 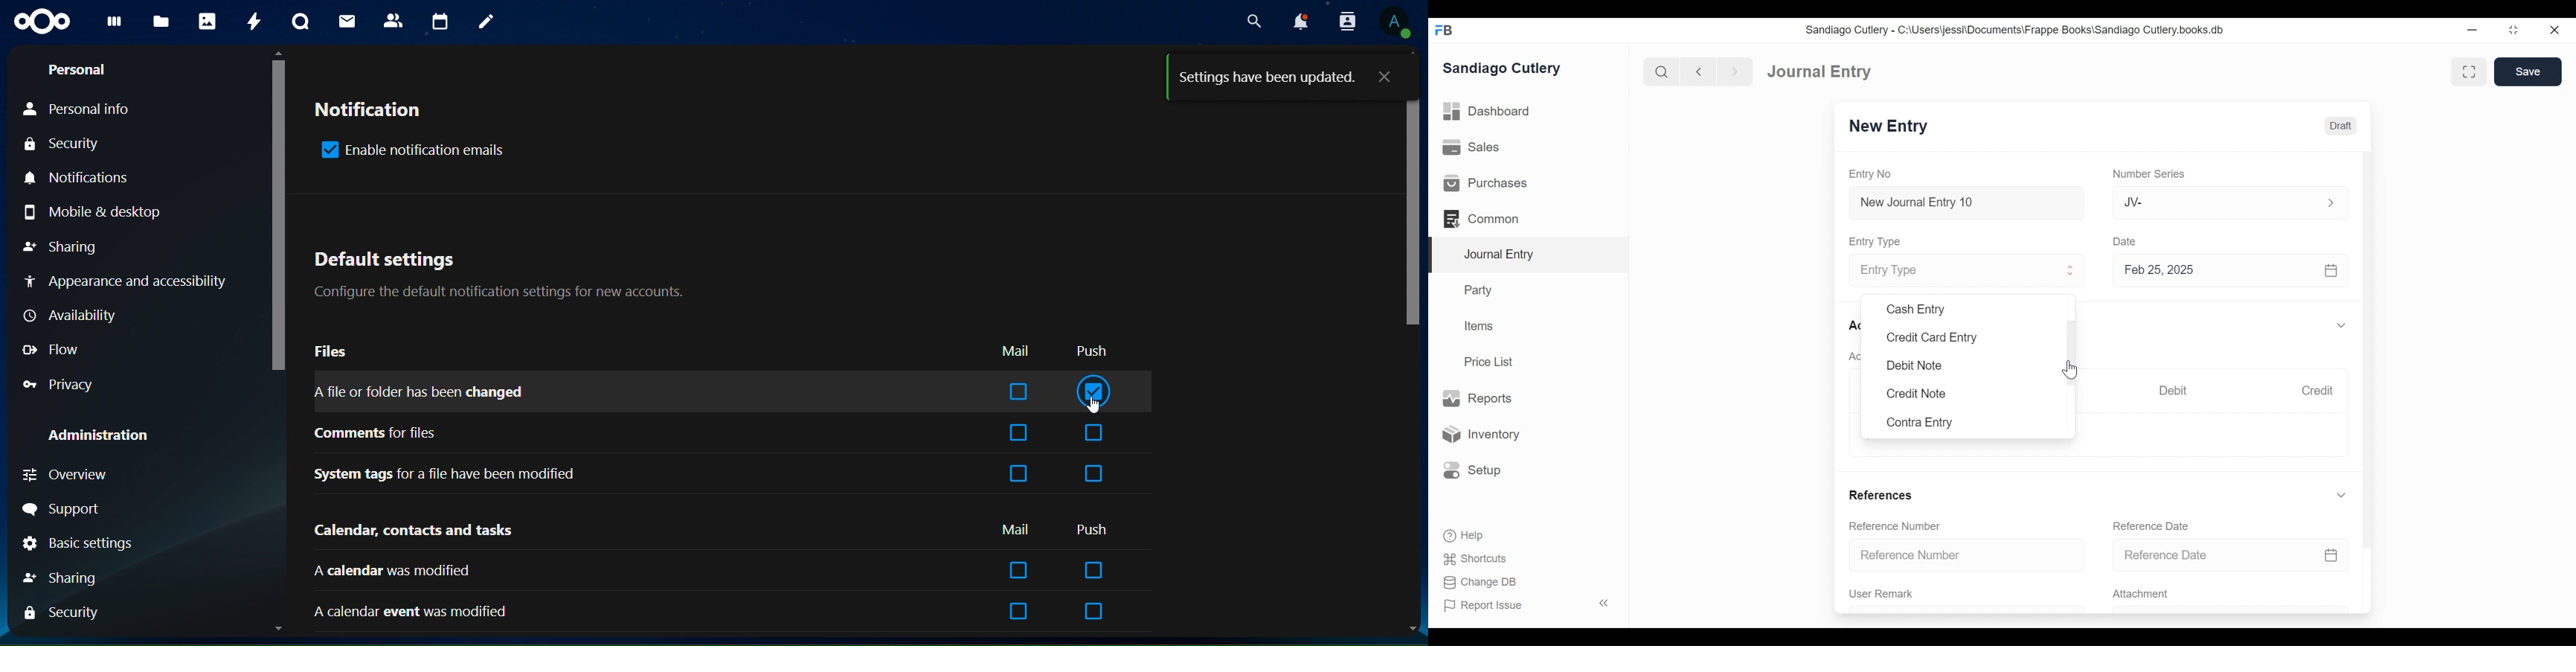 I want to click on mail, so click(x=1018, y=531).